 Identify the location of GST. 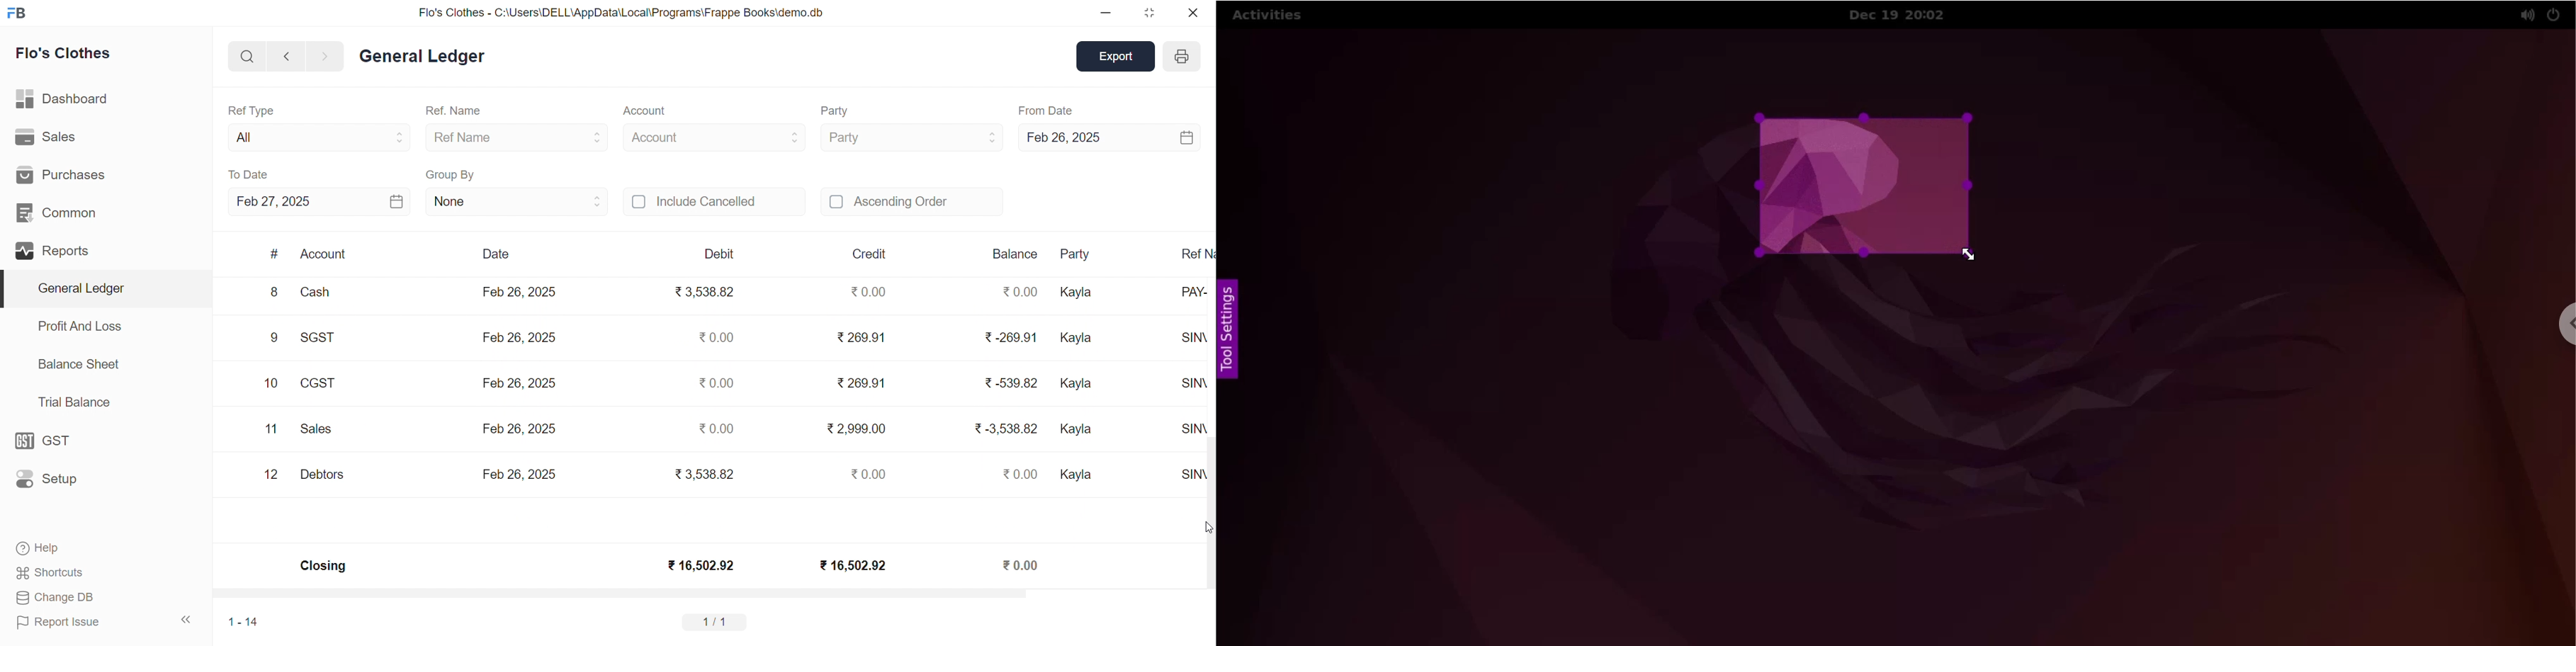
(49, 438).